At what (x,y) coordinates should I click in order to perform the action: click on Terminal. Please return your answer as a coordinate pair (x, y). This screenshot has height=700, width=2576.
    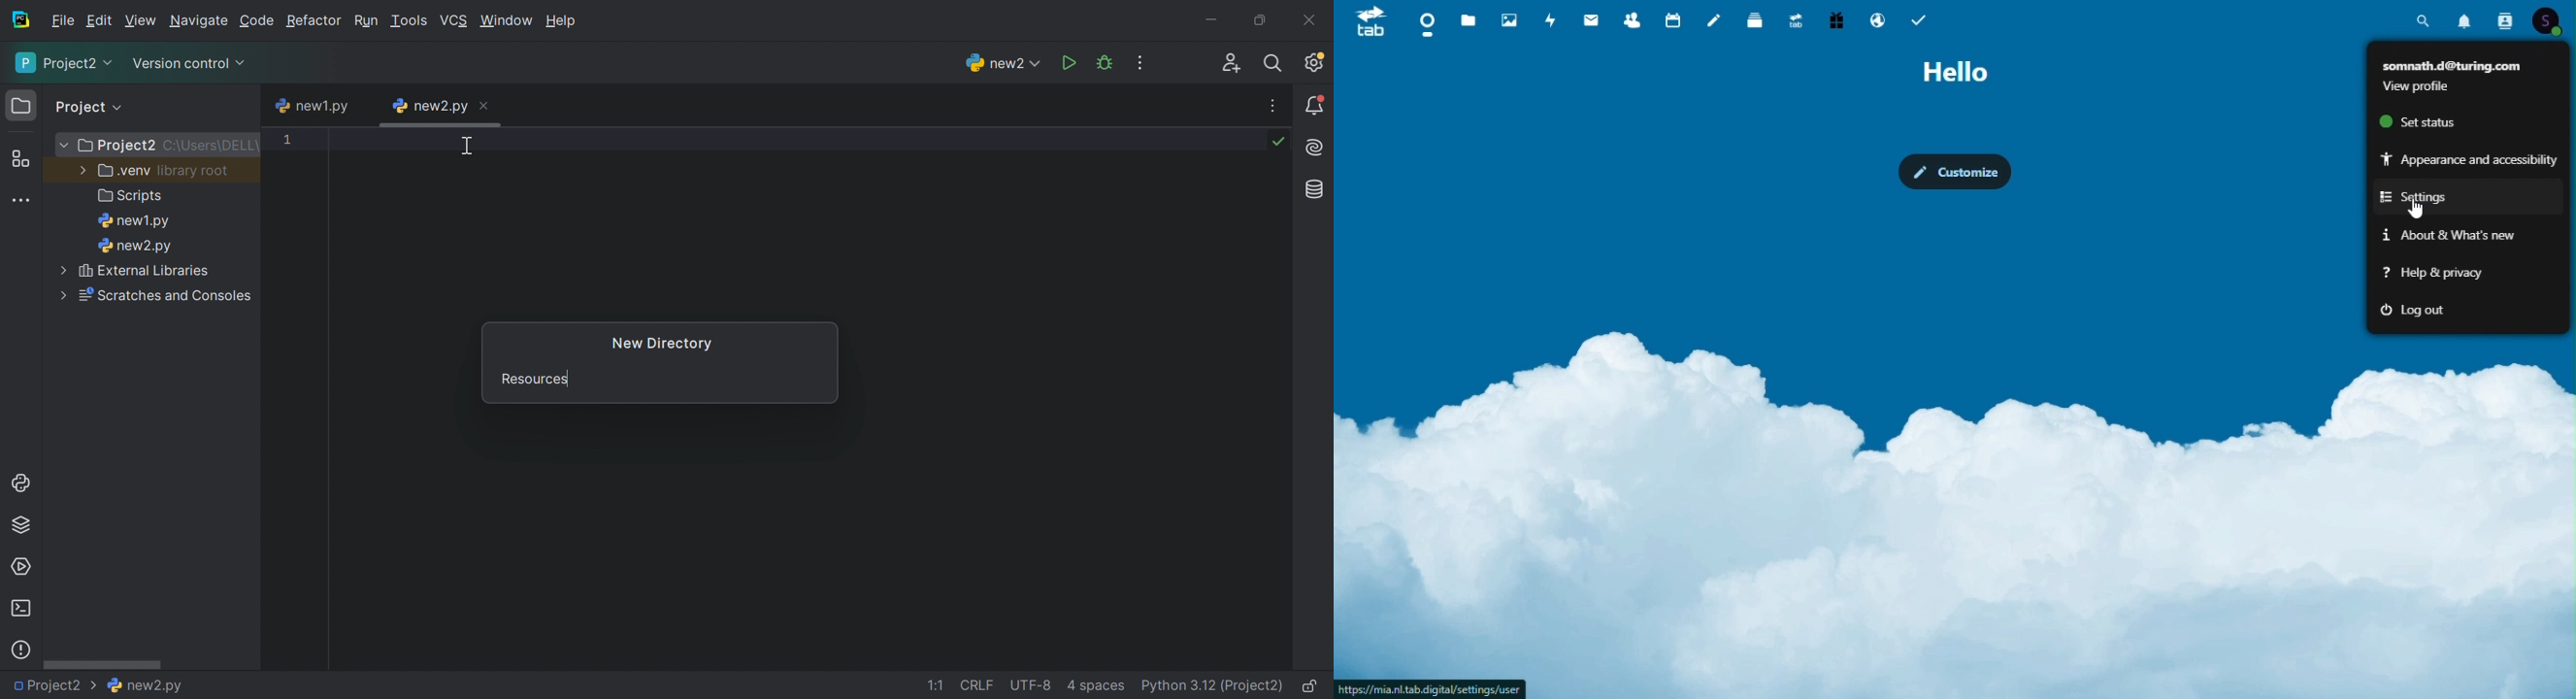
    Looking at the image, I should click on (22, 609).